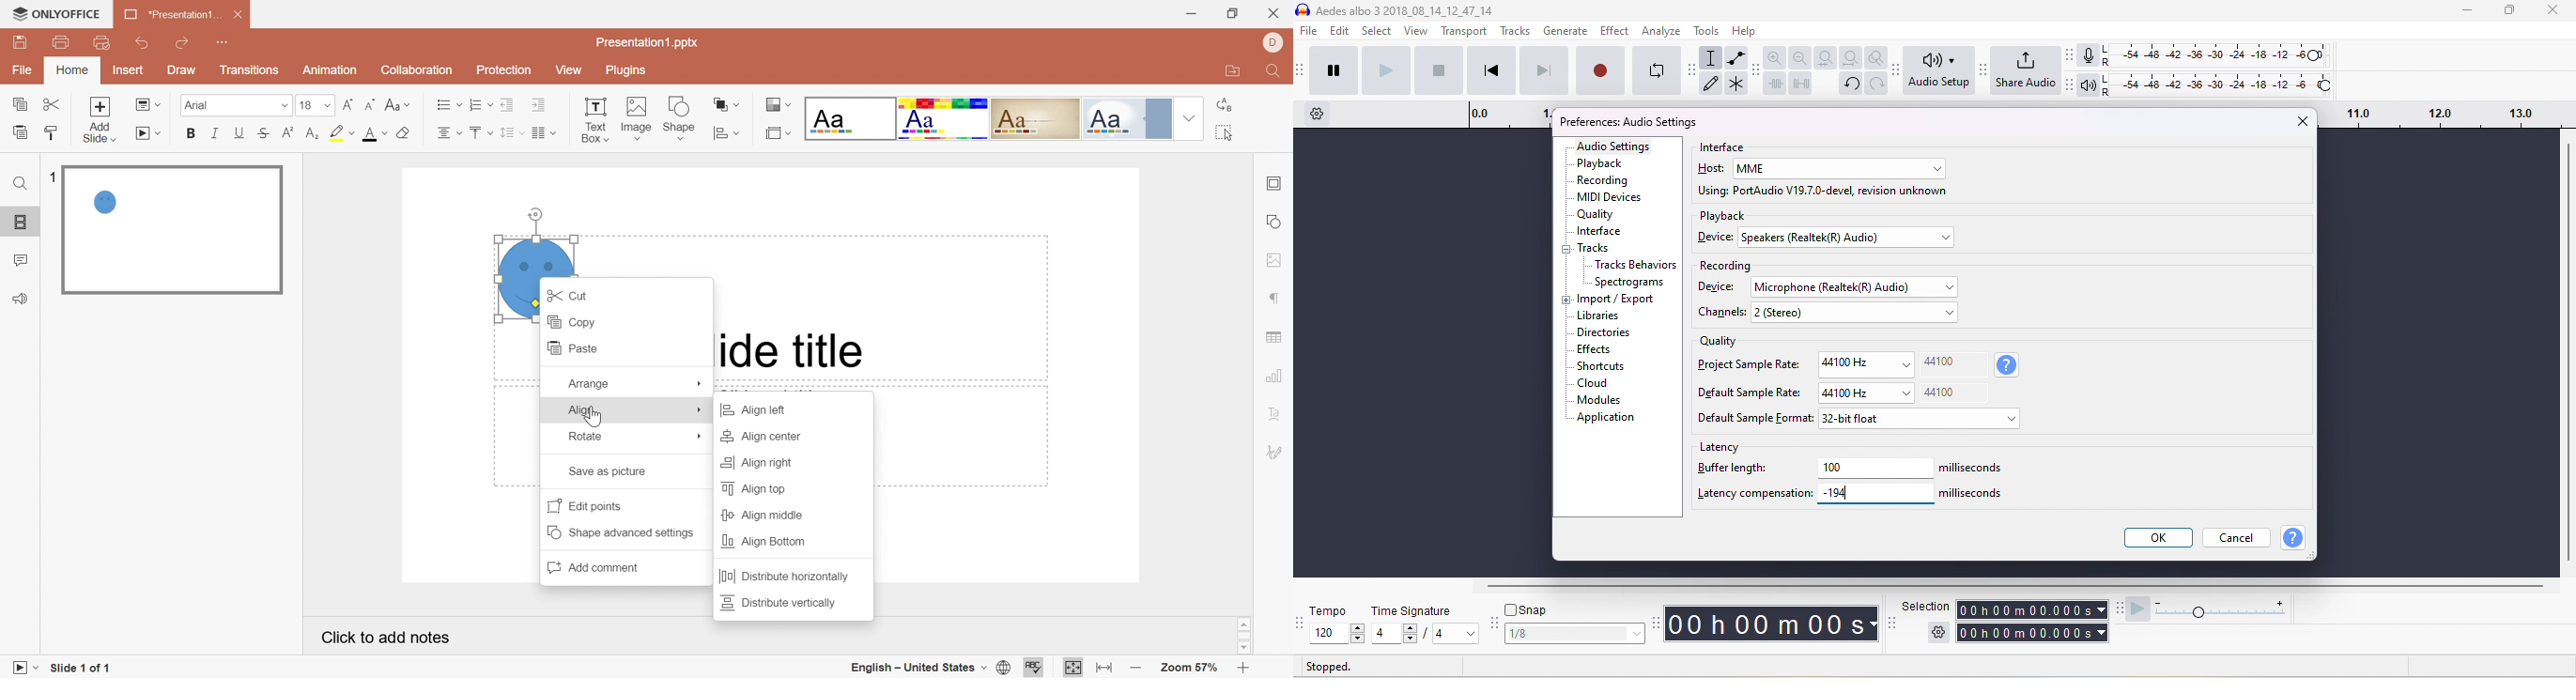 The image size is (2576, 700). Describe the element at coordinates (1715, 237) in the screenshot. I see `device` at that location.